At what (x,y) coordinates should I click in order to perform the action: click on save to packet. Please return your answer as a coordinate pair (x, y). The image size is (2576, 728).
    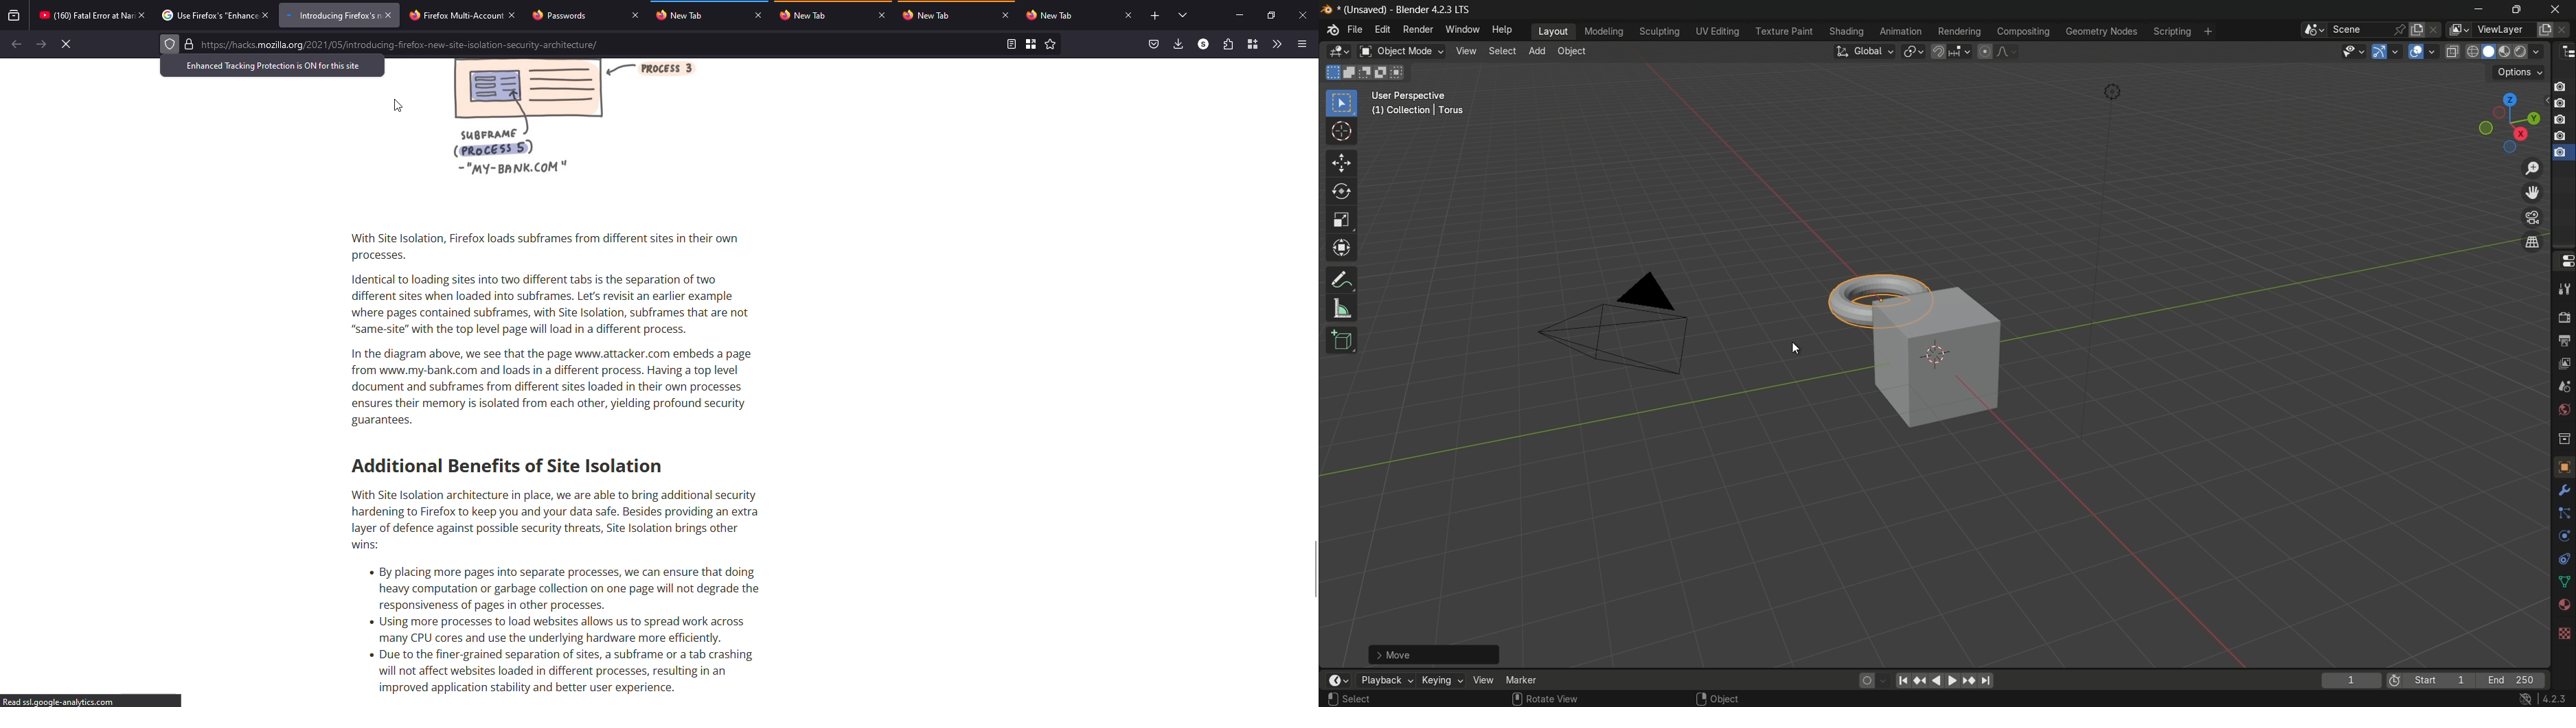
    Looking at the image, I should click on (1152, 44).